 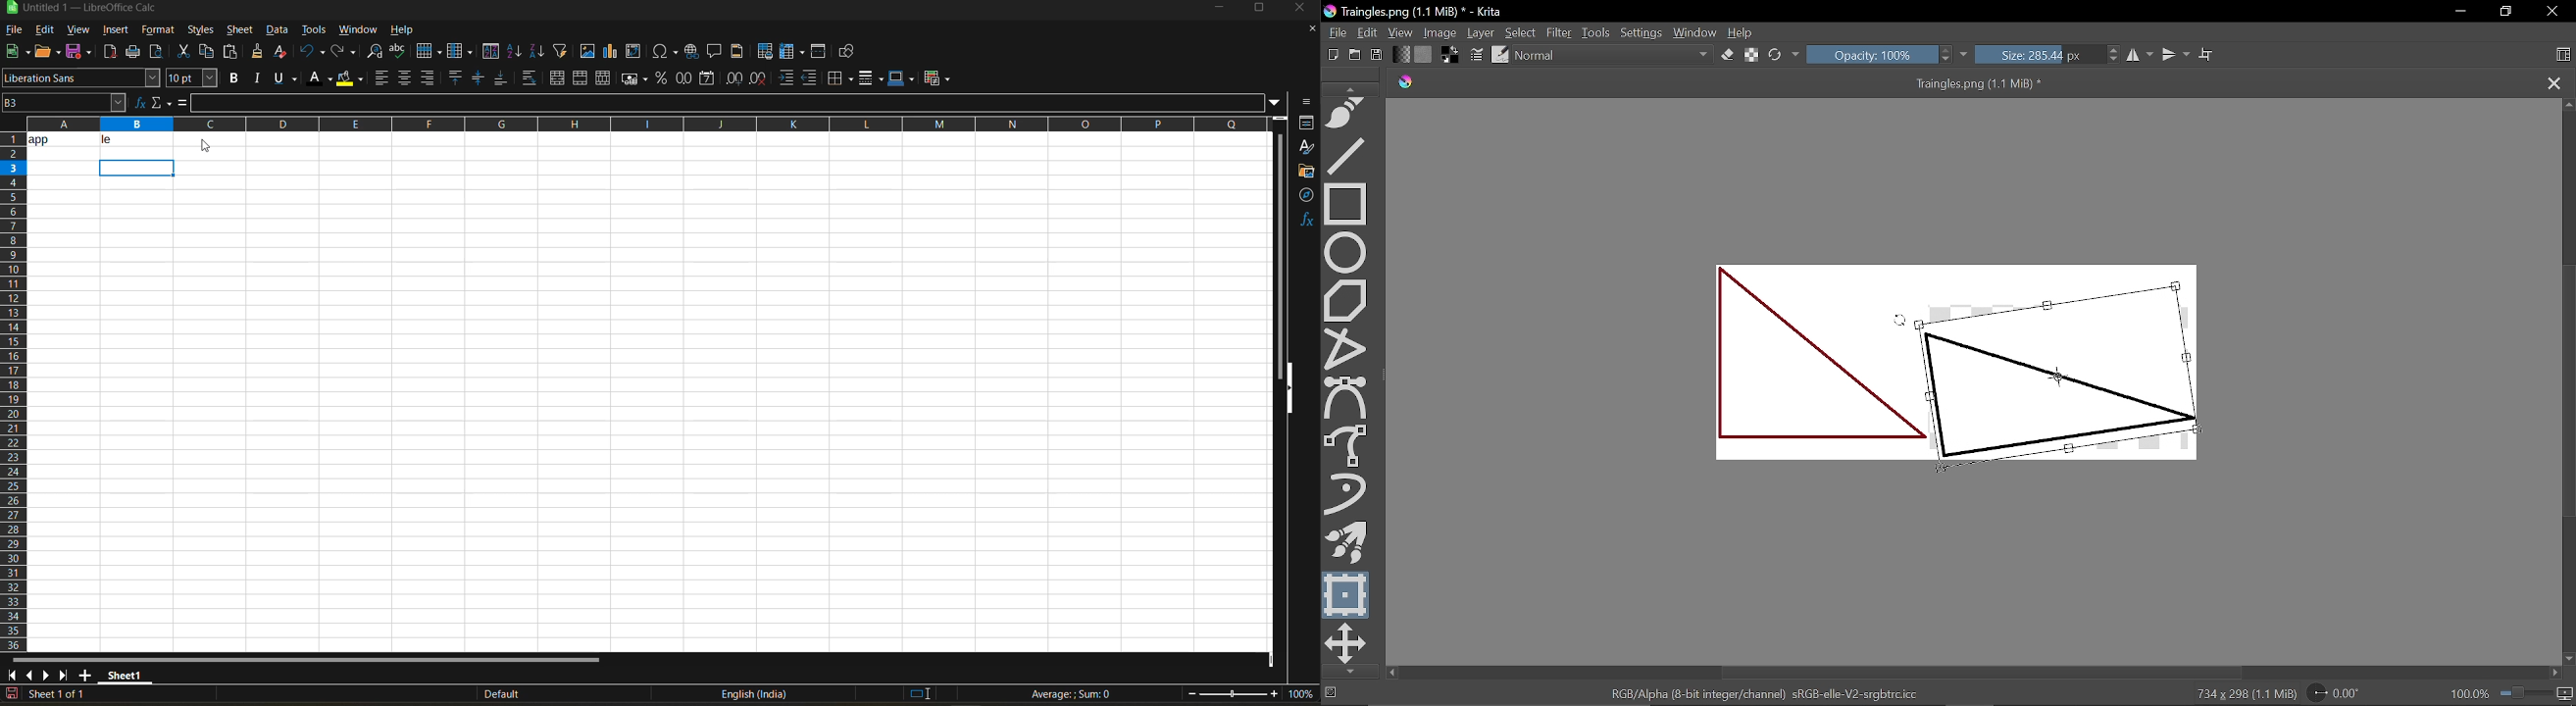 What do you see at coordinates (429, 50) in the screenshot?
I see `row` at bounding box center [429, 50].